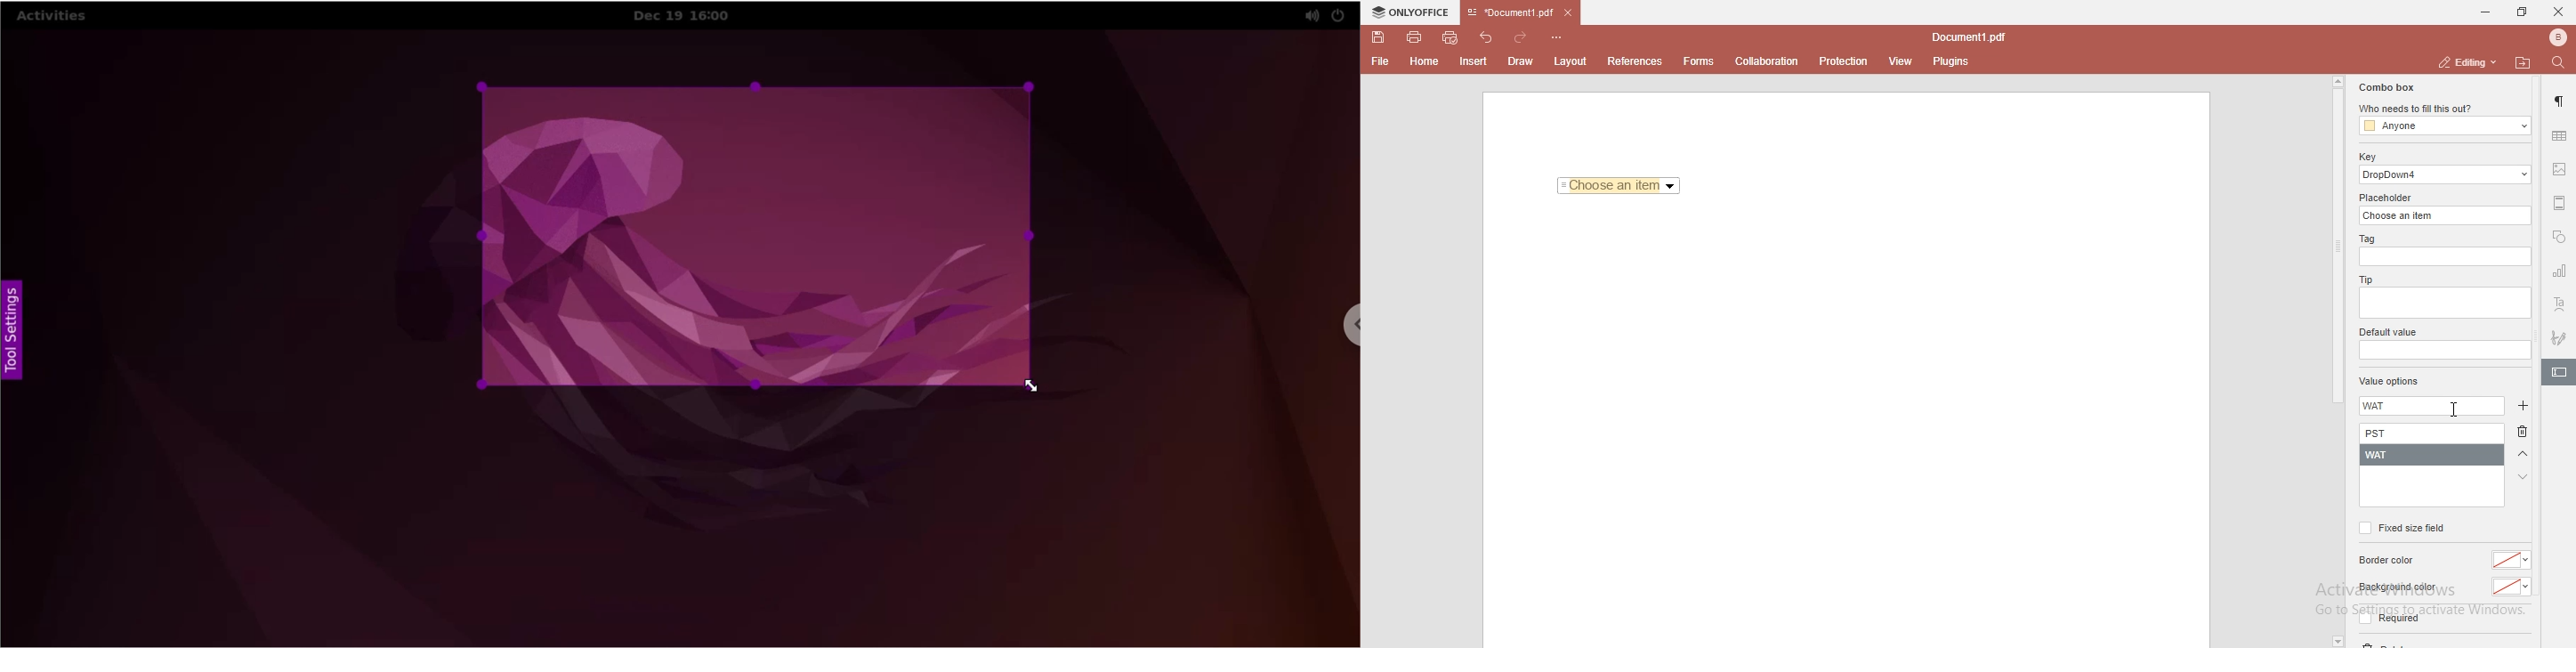  I want to click on empty box, so click(2443, 351).